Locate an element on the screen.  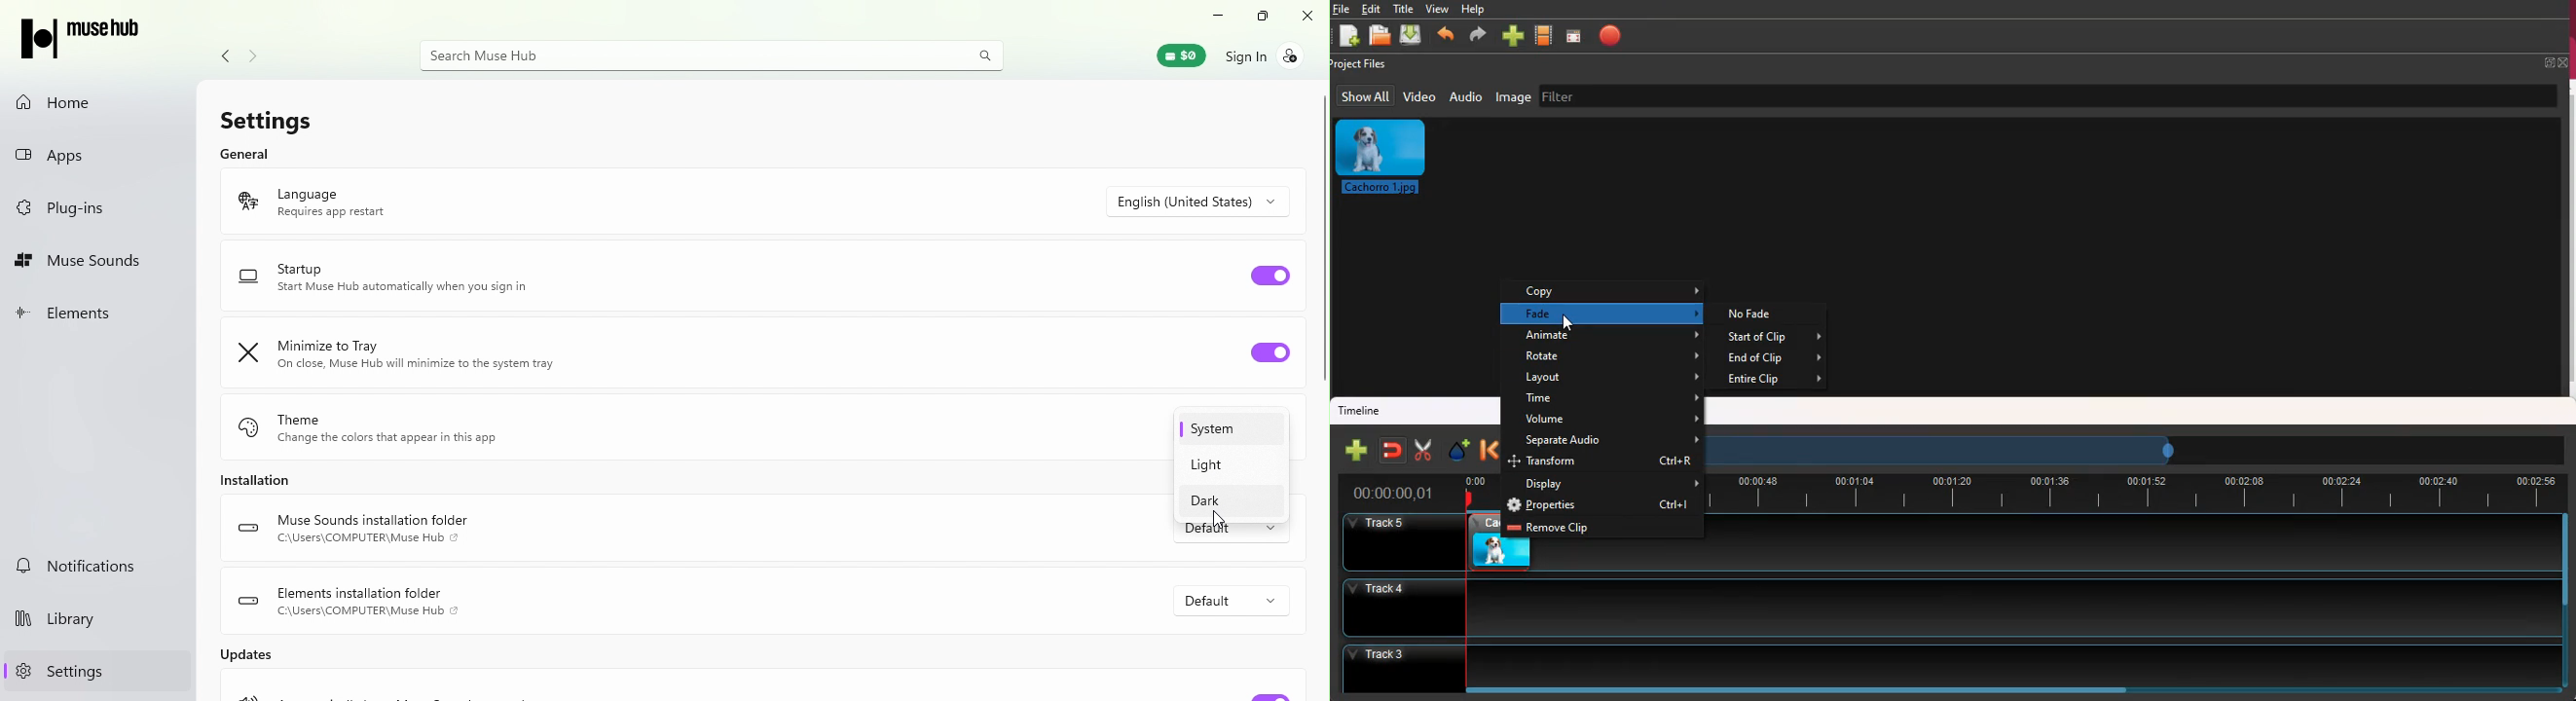
language logo is located at coordinates (244, 203).